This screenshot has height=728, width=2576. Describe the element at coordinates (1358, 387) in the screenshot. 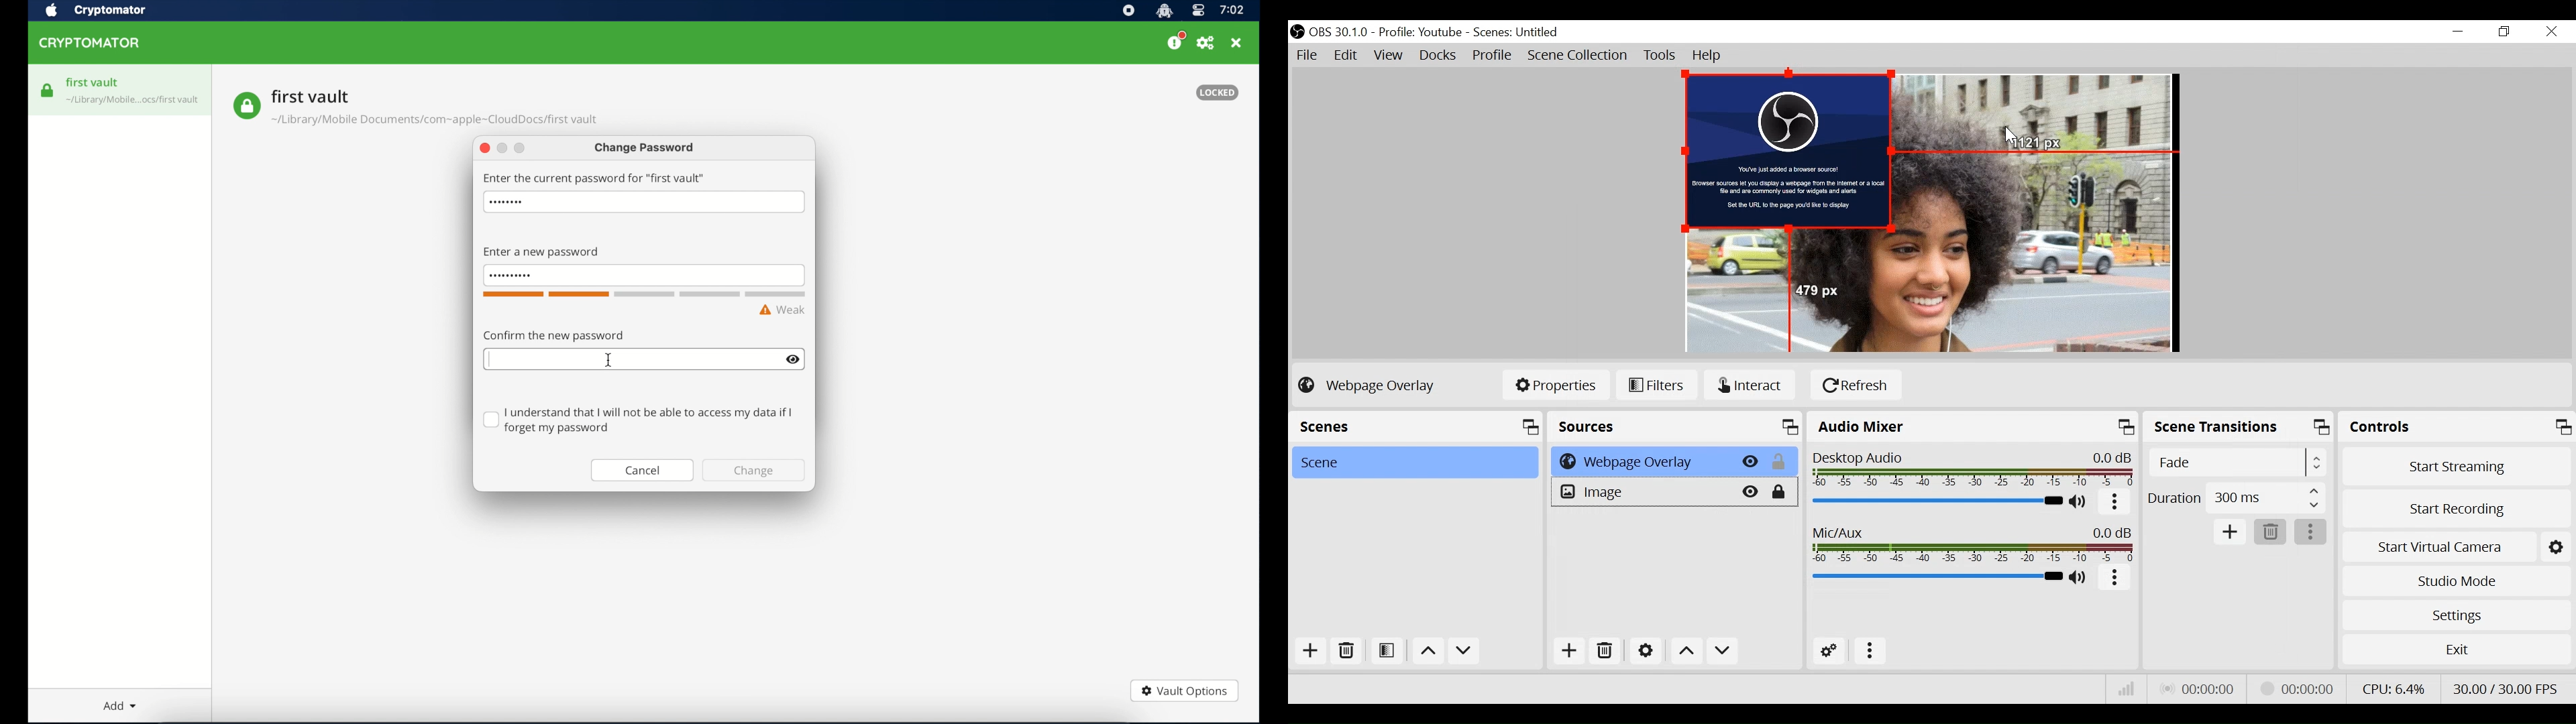

I see `No source Selected` at that location.